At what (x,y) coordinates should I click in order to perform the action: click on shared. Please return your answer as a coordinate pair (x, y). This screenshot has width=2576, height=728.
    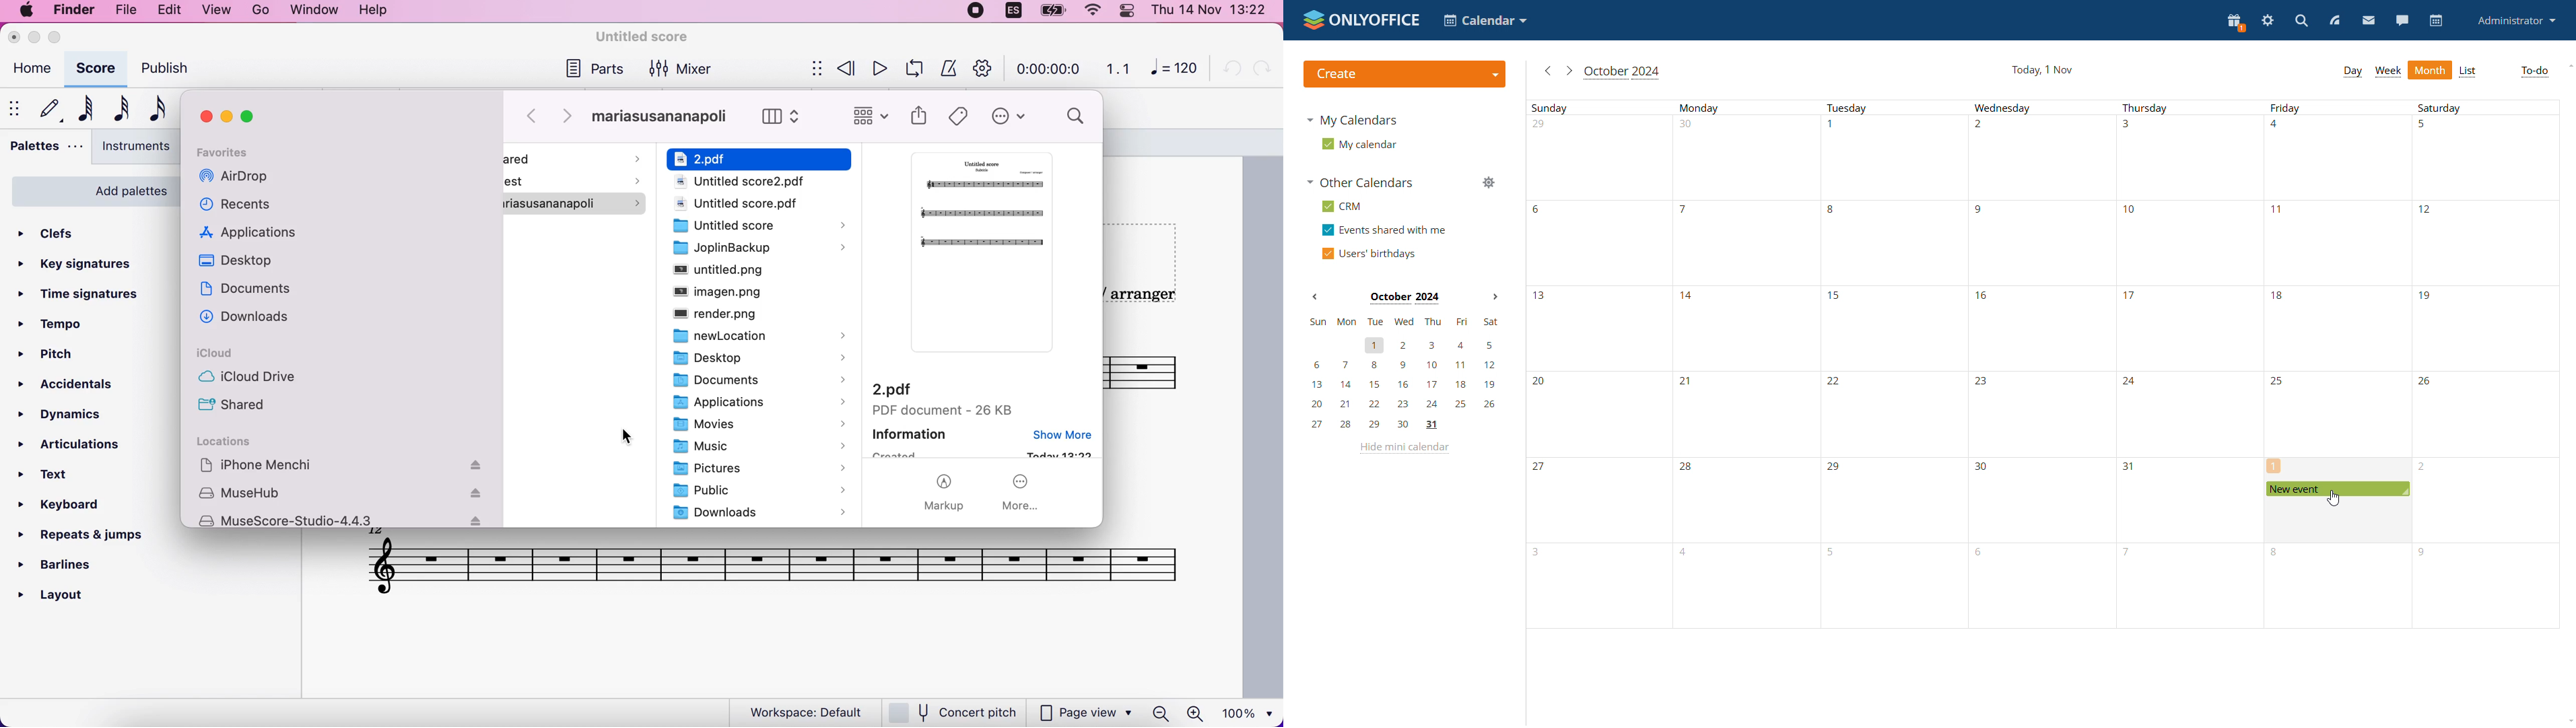
    Looking at the image, I should click on (238, 403).